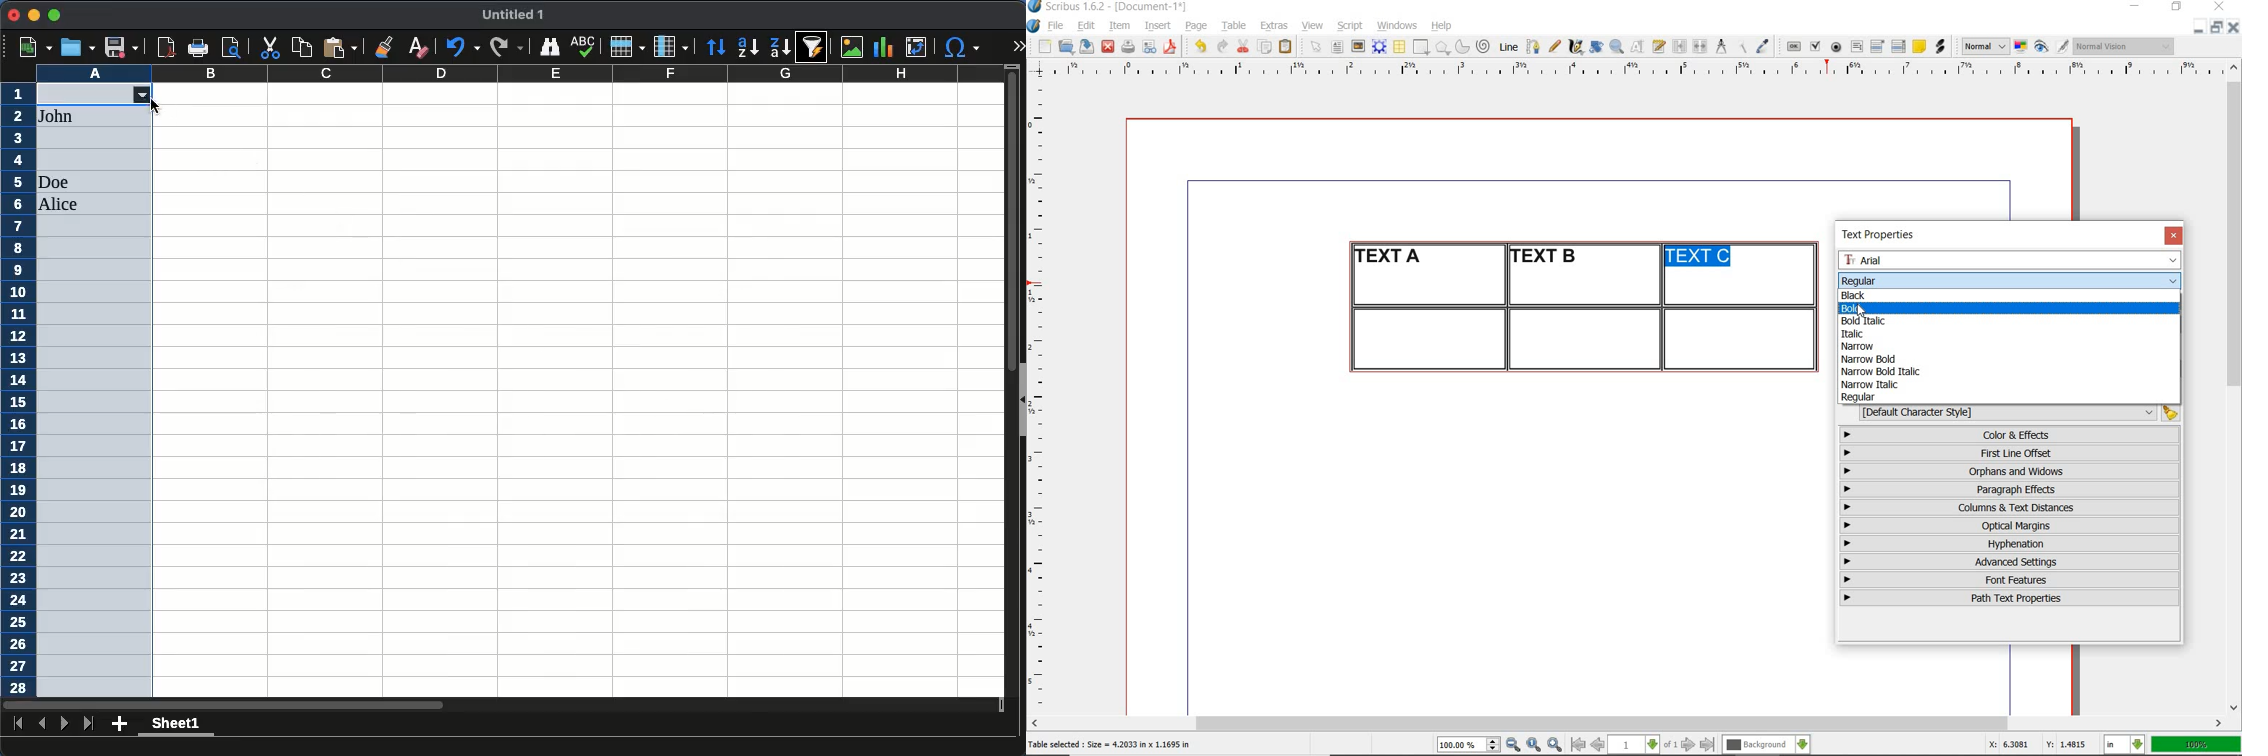 This screenshot has width=2268, height=756. Describe the element at coordinates (1119, 26) in the screenshot. I see `item` at that location.